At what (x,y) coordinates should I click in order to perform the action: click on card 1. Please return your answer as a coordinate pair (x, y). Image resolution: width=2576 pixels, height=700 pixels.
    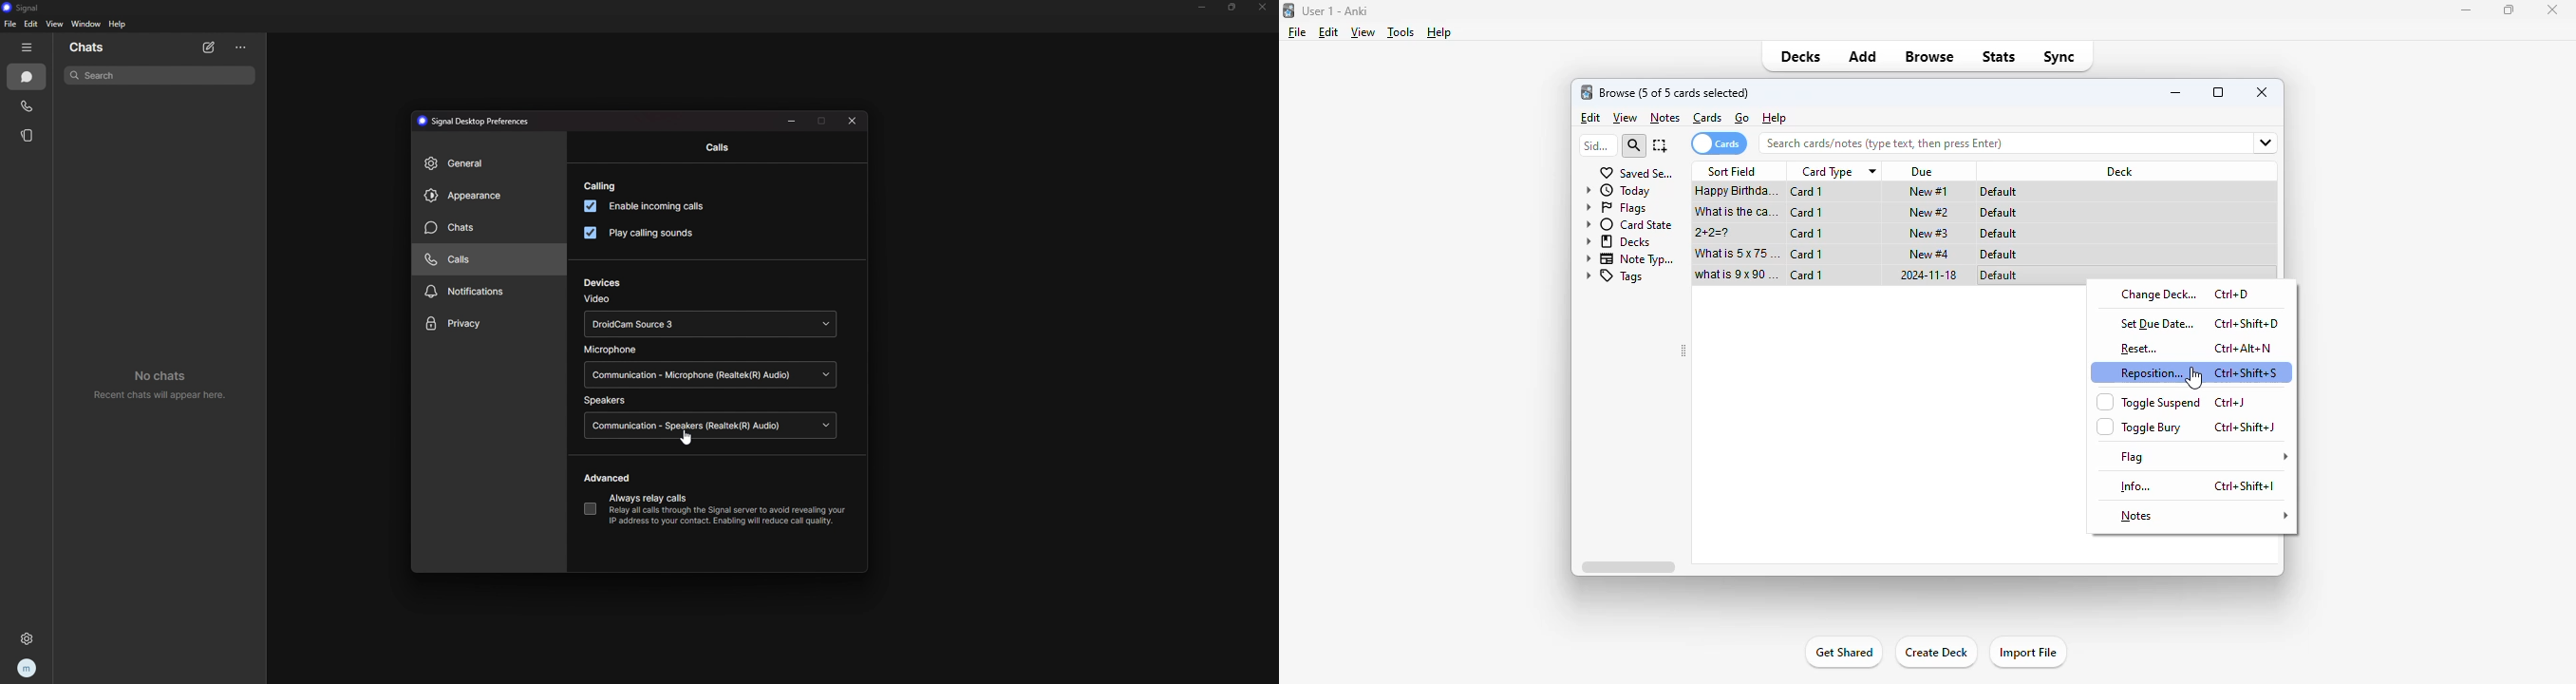
    Looking at the image, I should click on (1808, 192).